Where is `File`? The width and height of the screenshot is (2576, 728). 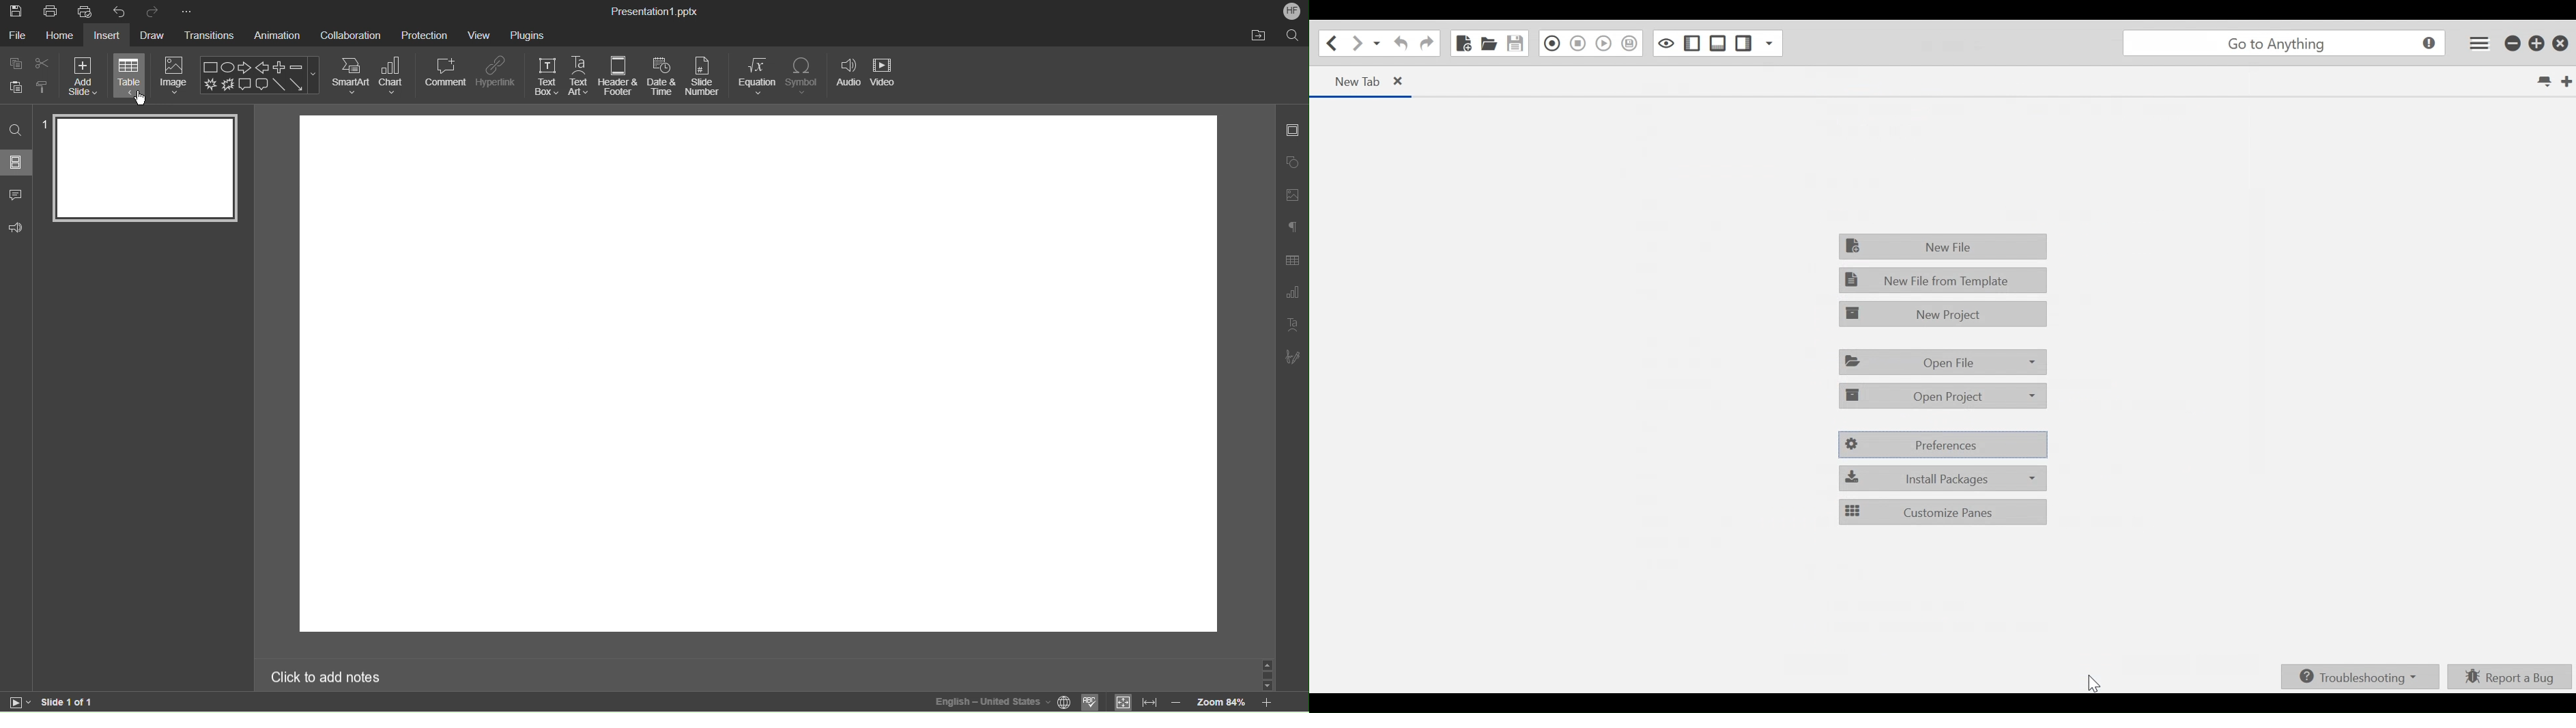 File is located at coordinates (18, 37).